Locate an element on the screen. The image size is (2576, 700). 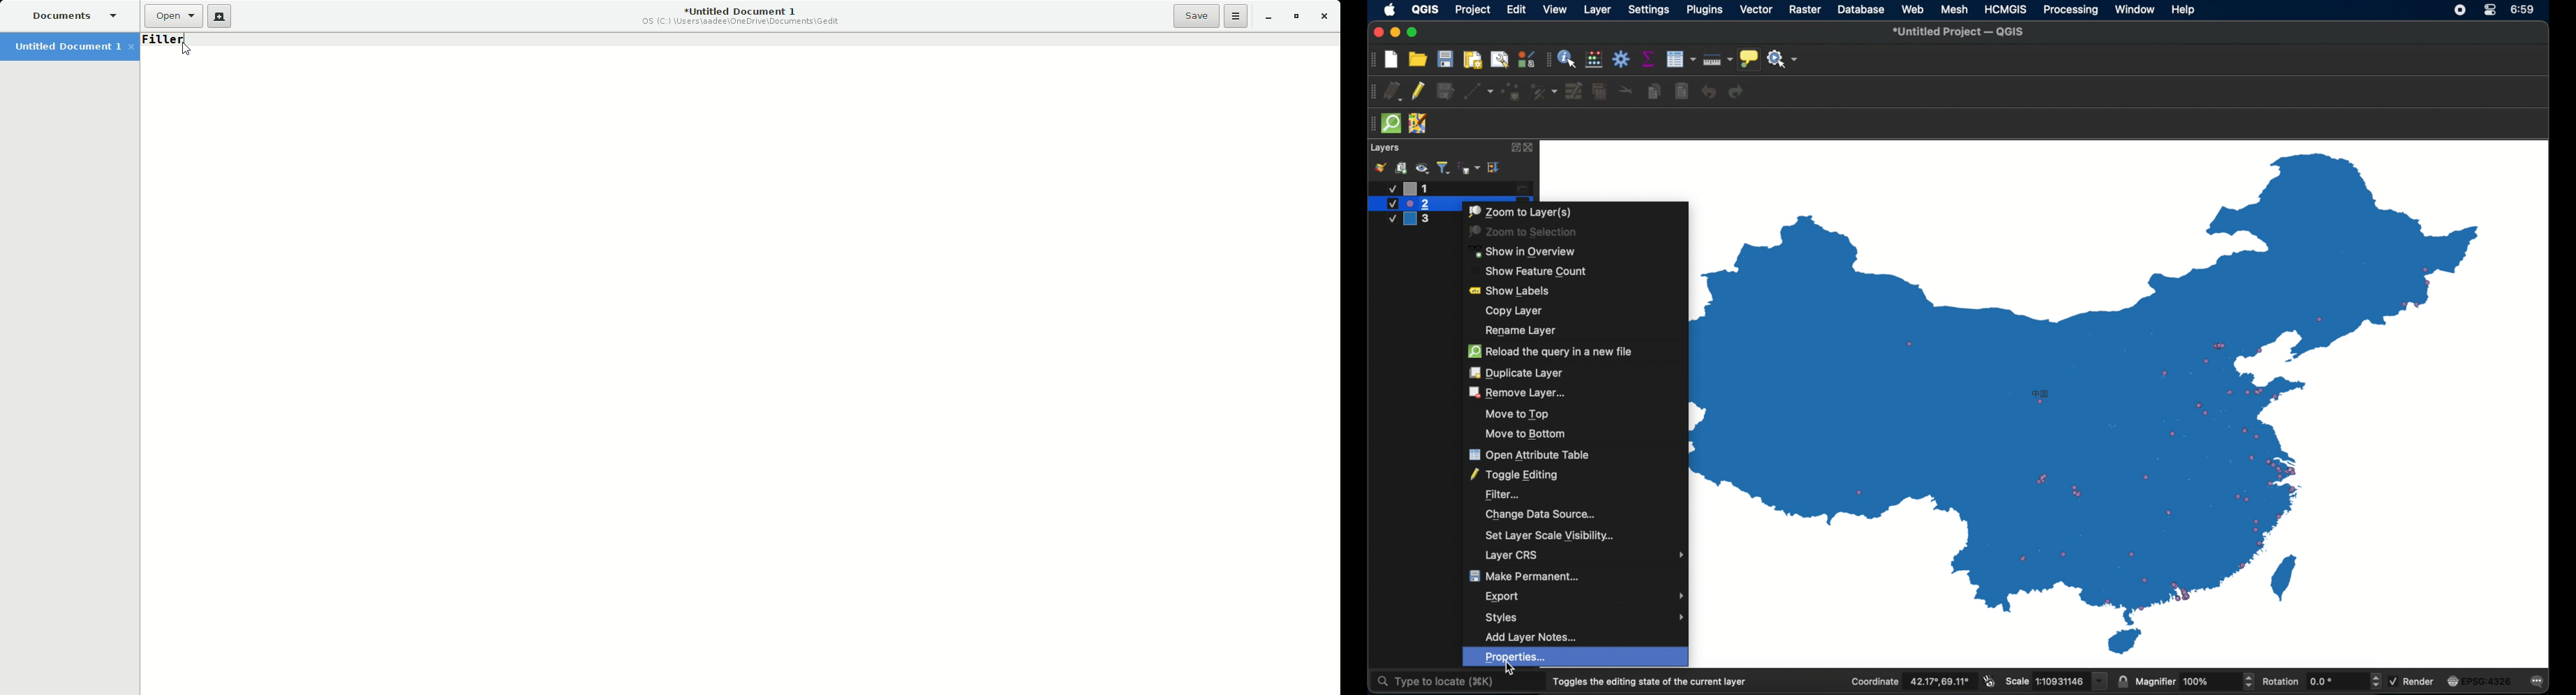
Cursor is located at coordinates (188, 50).